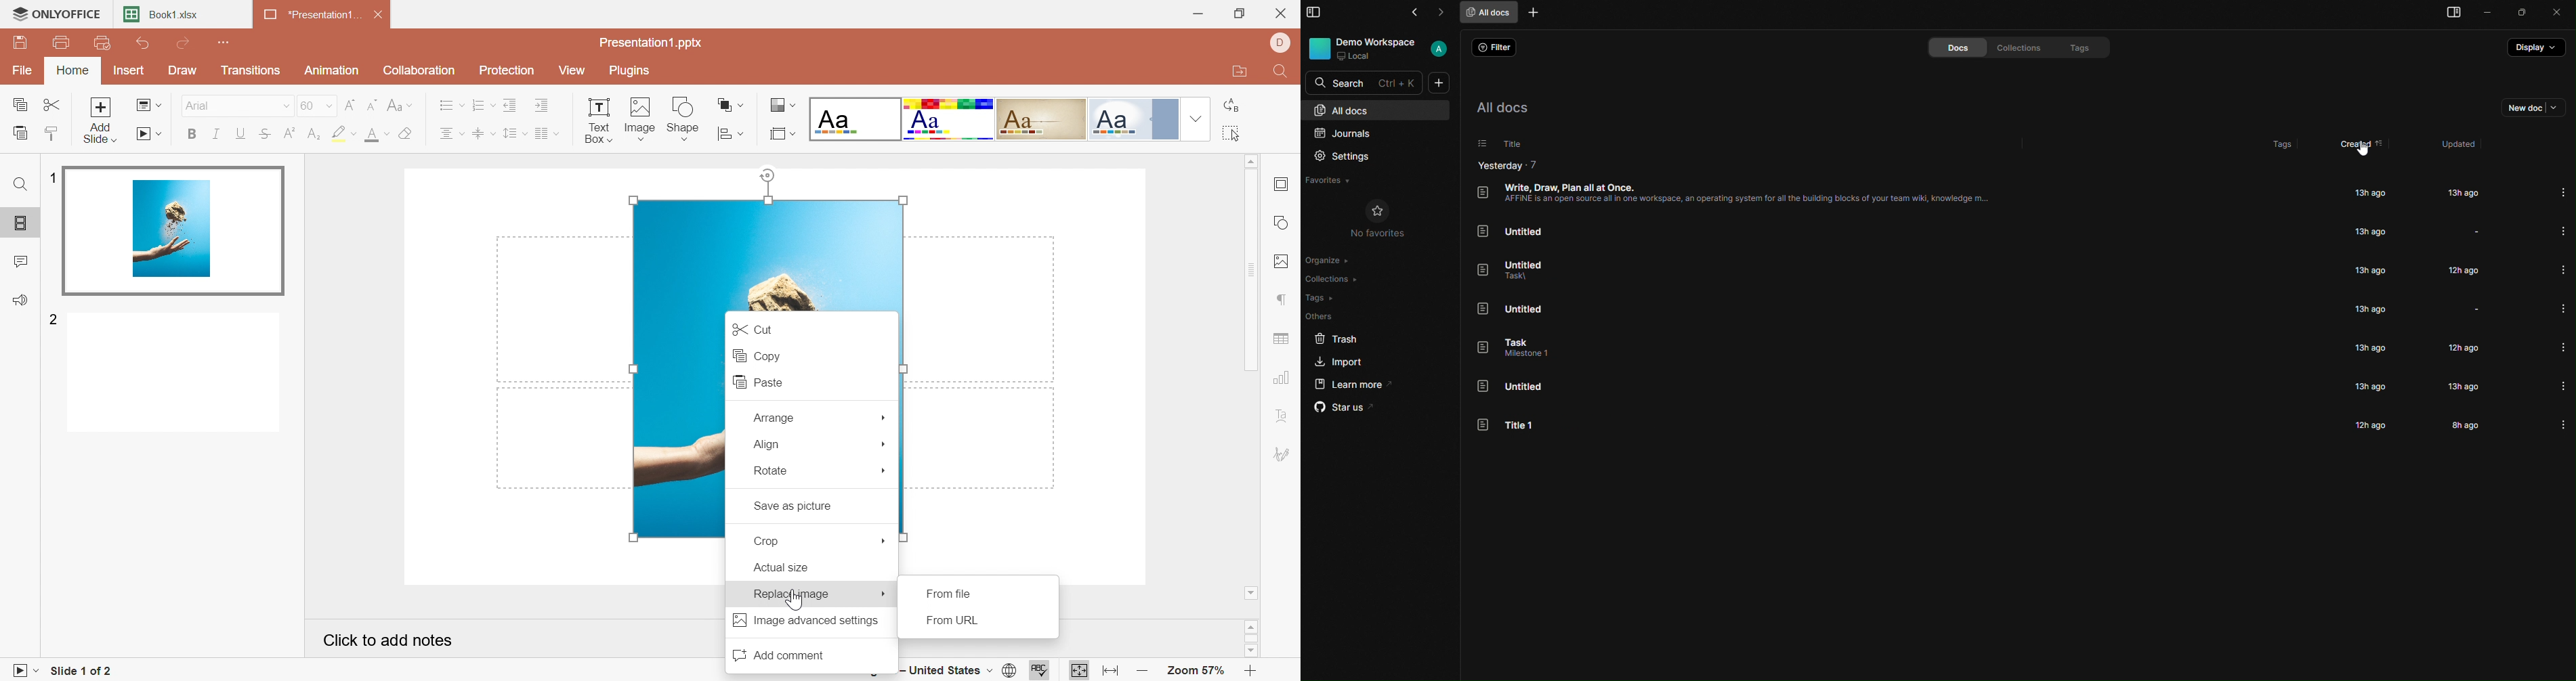 Image resolution: width=2576 pixels, height=700 pixels. I want to click on scroll bar, so click(1251, 638).